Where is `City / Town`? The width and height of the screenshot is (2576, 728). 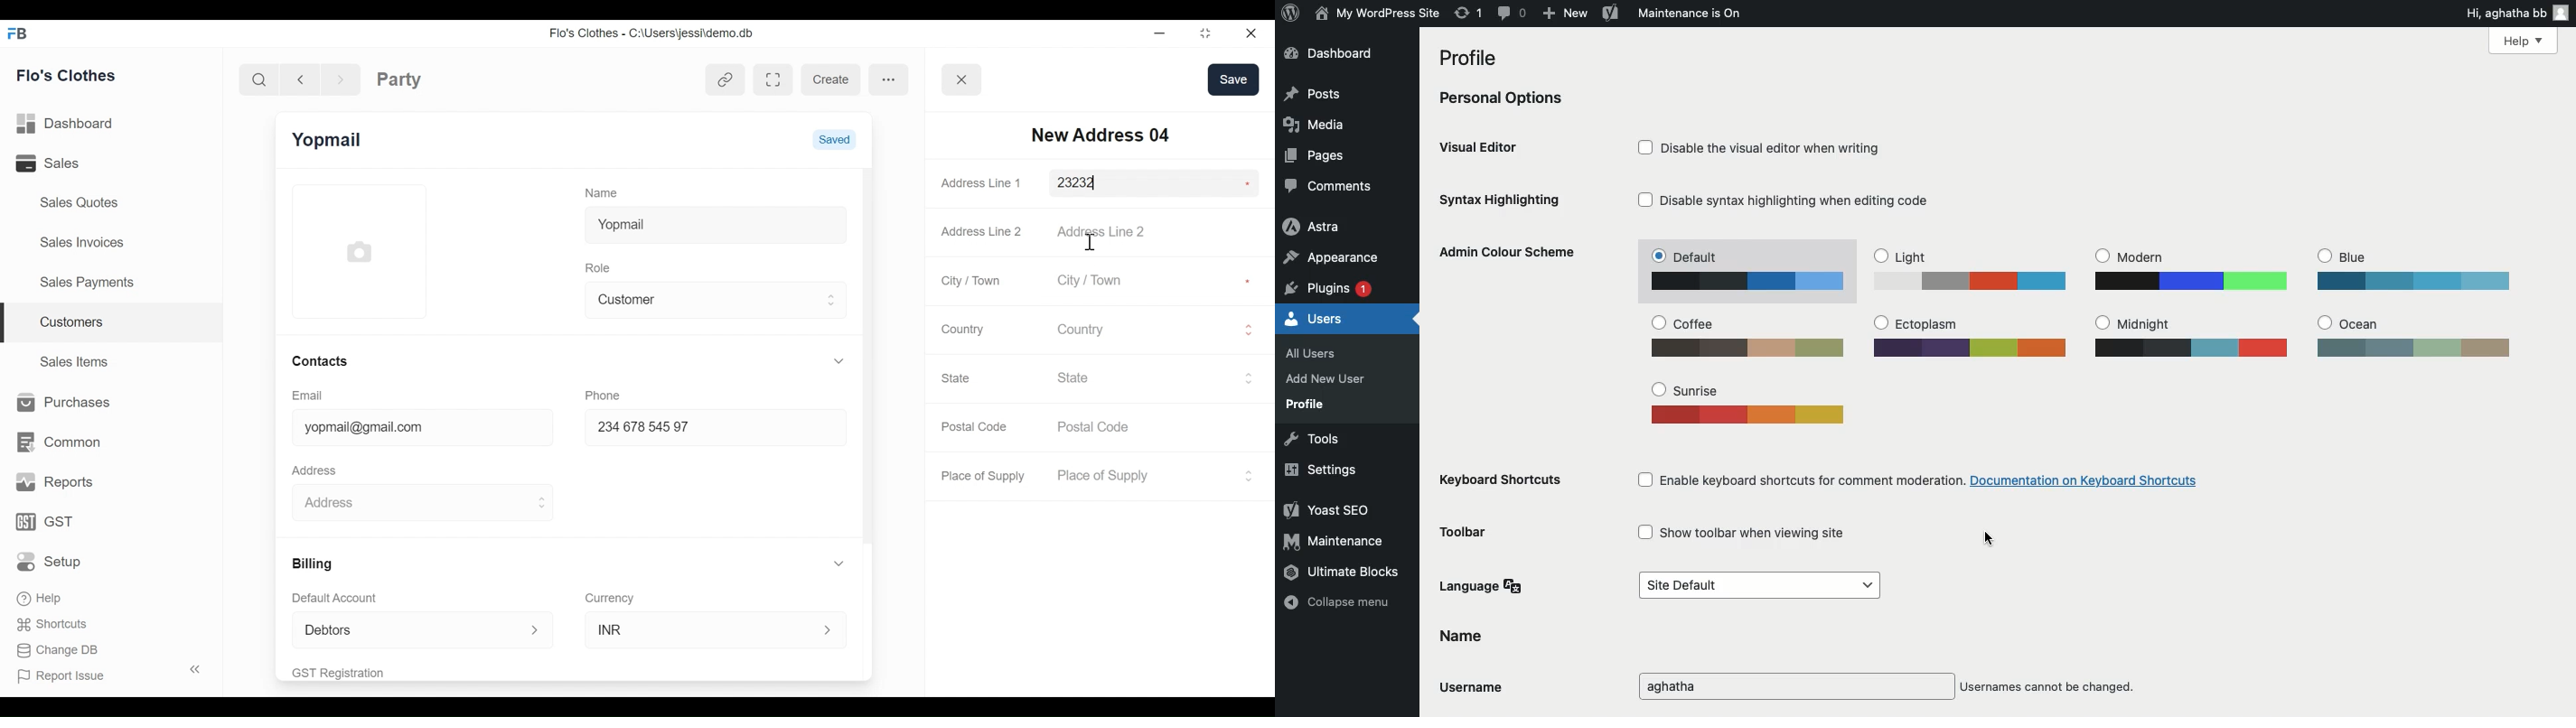
City / Town is located at coordinates (1108, 281).